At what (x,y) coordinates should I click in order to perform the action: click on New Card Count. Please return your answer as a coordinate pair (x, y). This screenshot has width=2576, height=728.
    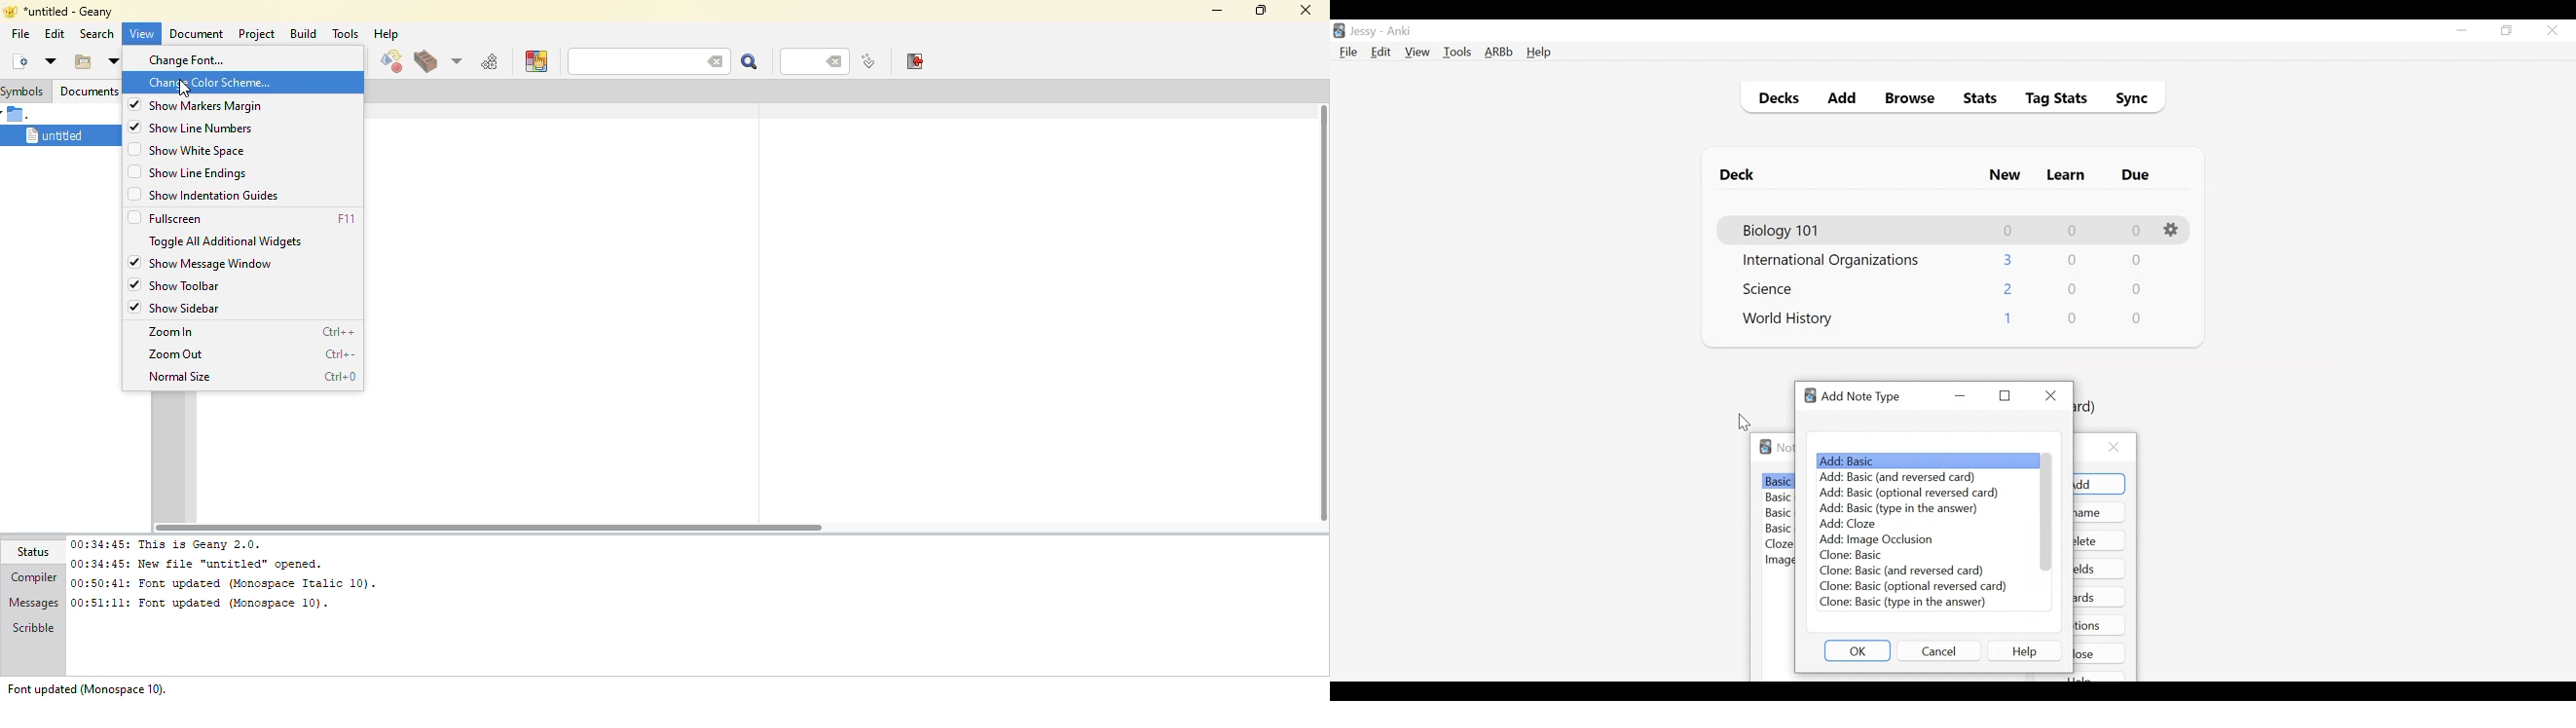
    Looking at the image, I should click on (2009, 290).